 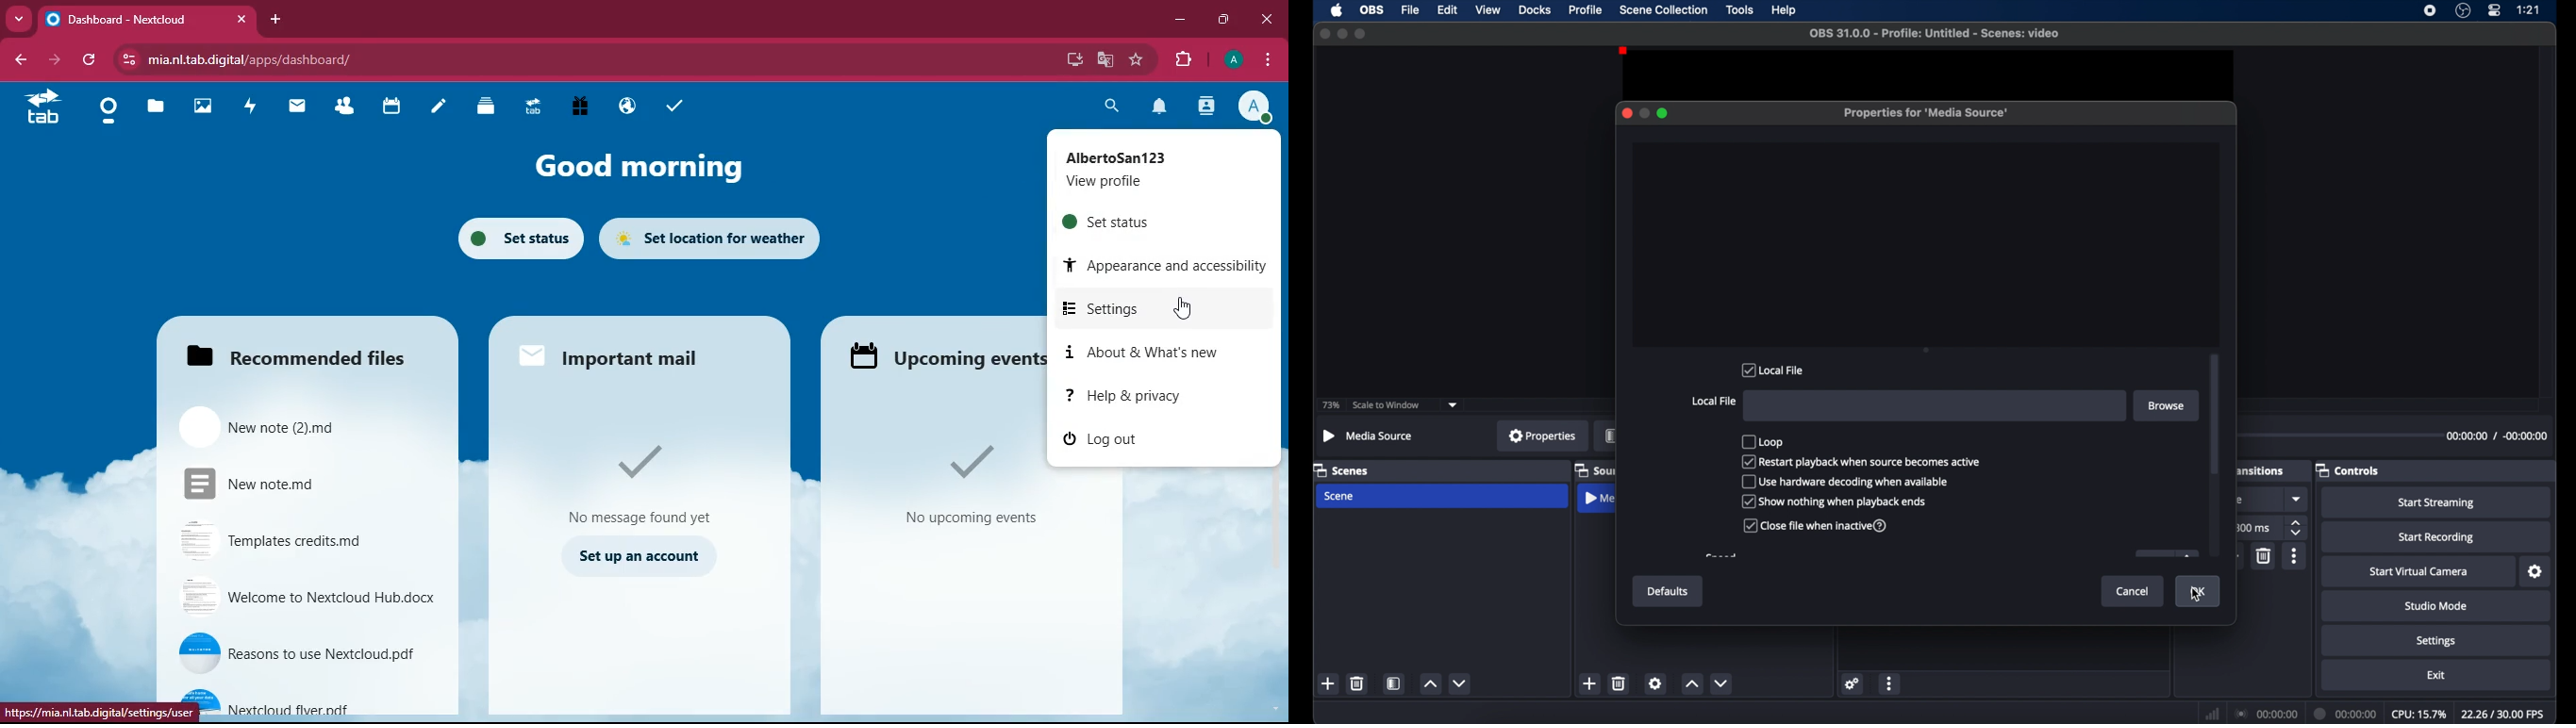 I want to click on more, so click(x=19, y=19).